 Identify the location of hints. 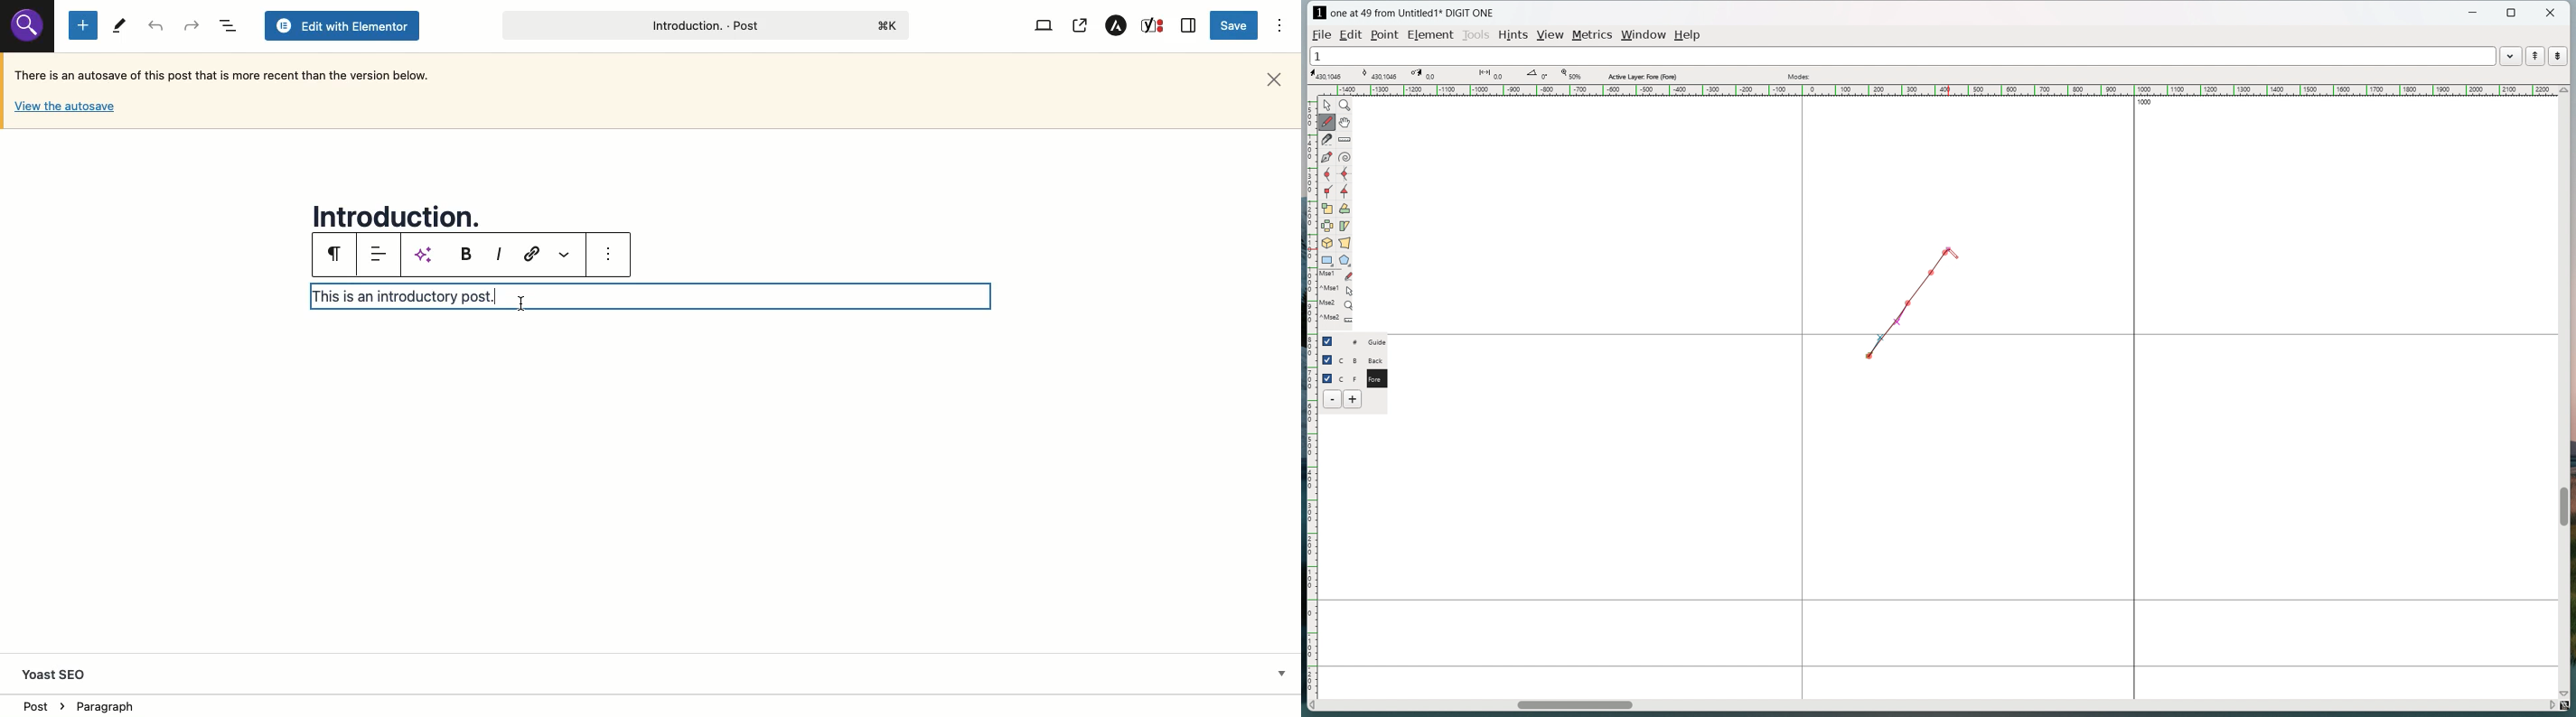
(1514, 36).